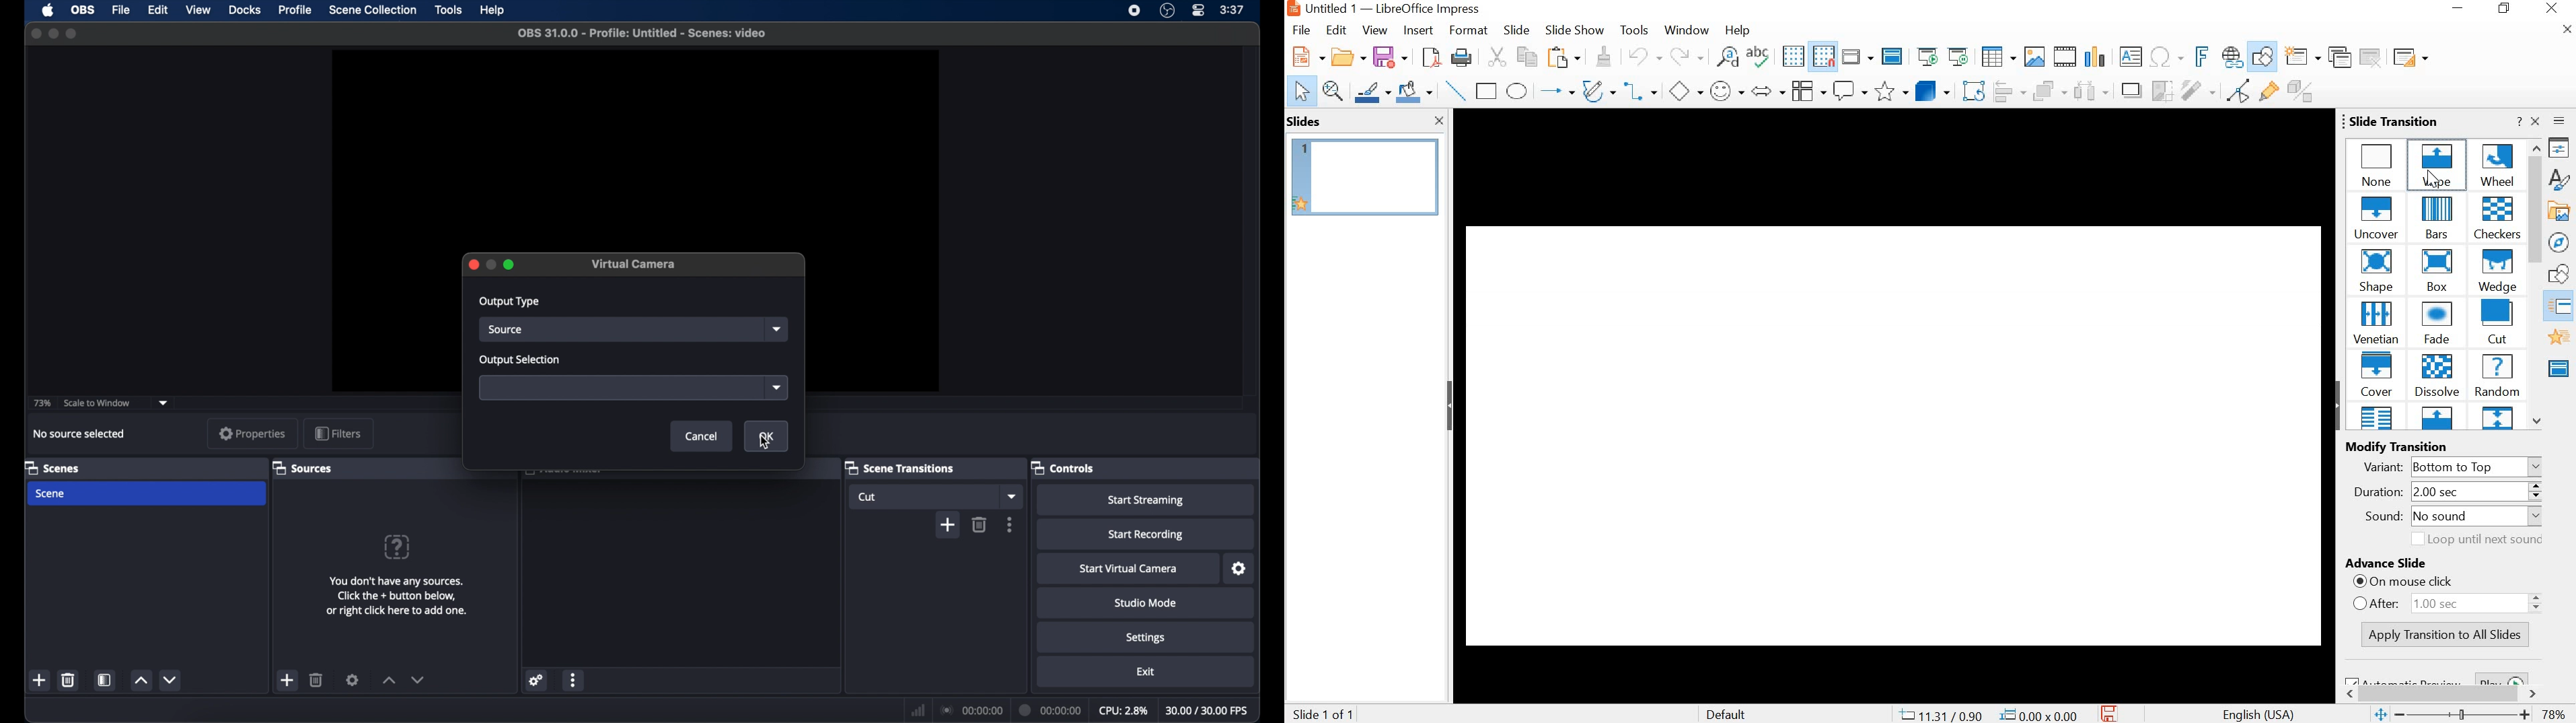 This screenshot has height=728, width=2576. Describe the element at coordinates (2553, 8) in the screenshot. I see `CLOSE` at that location.